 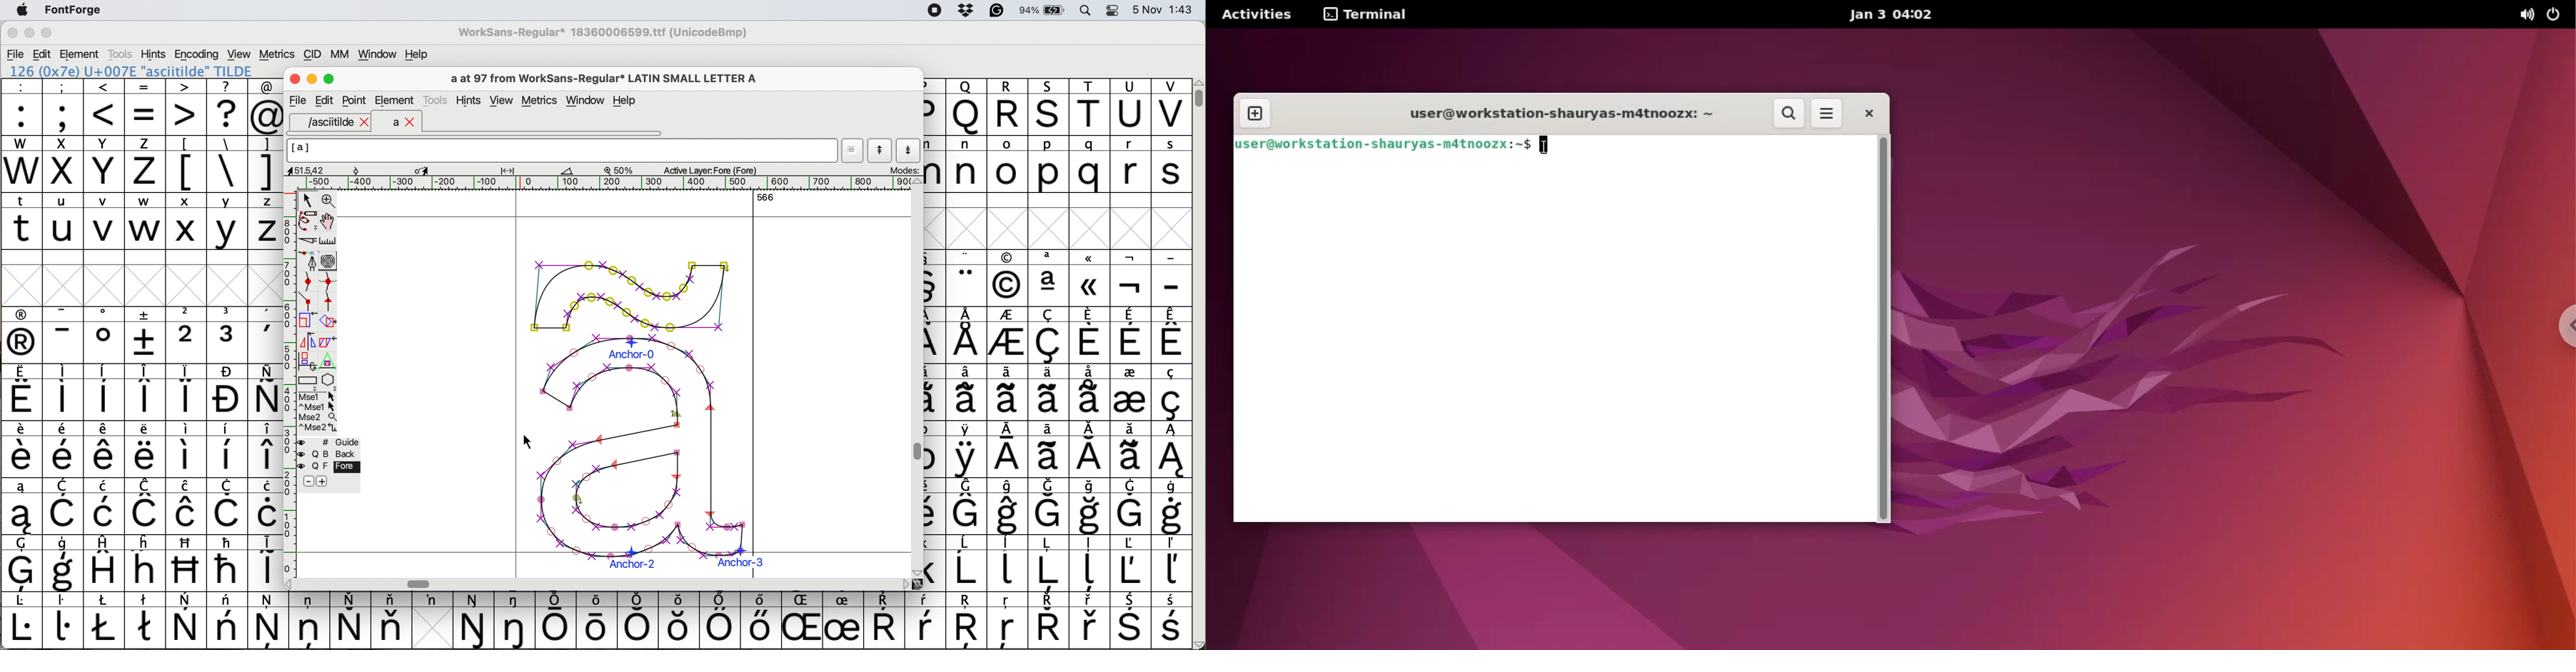 What do you see at coordinates (309, 482) in the screenshot?
I see `remove` at bounding box center [309, 482].